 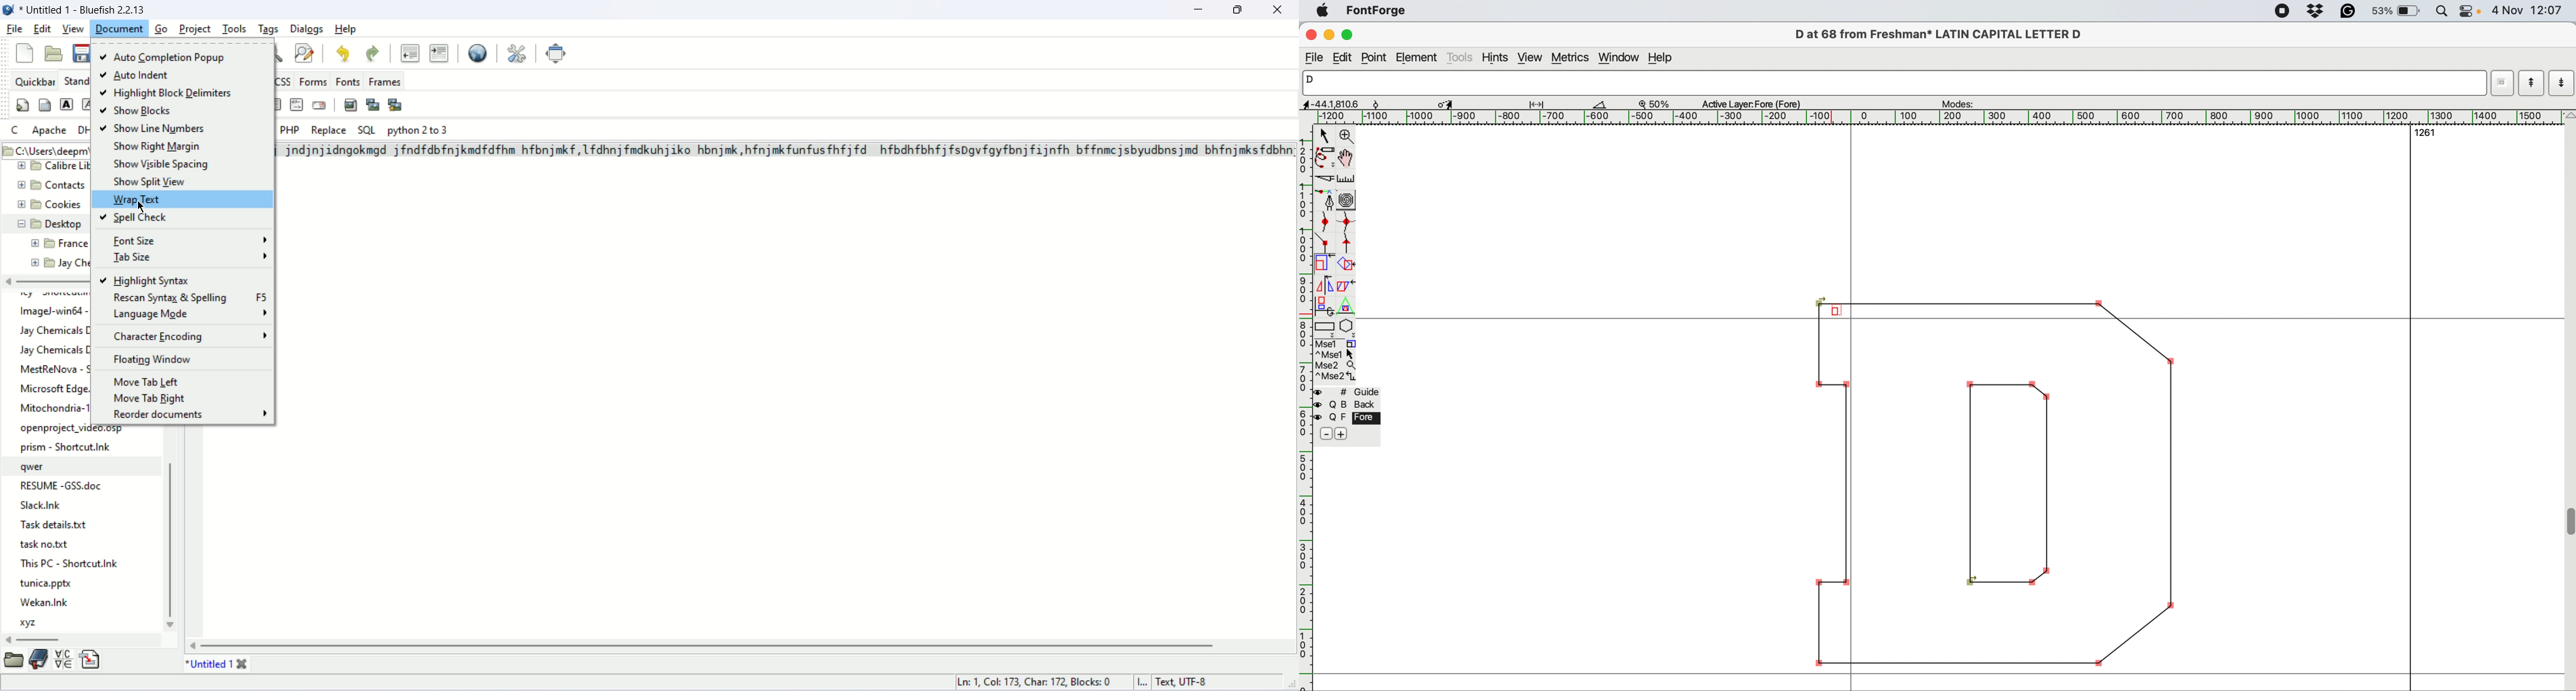 What do you see at coordinates (1374, 58) in the screenshot?
I see `point` at bounding box center [1374, 58].